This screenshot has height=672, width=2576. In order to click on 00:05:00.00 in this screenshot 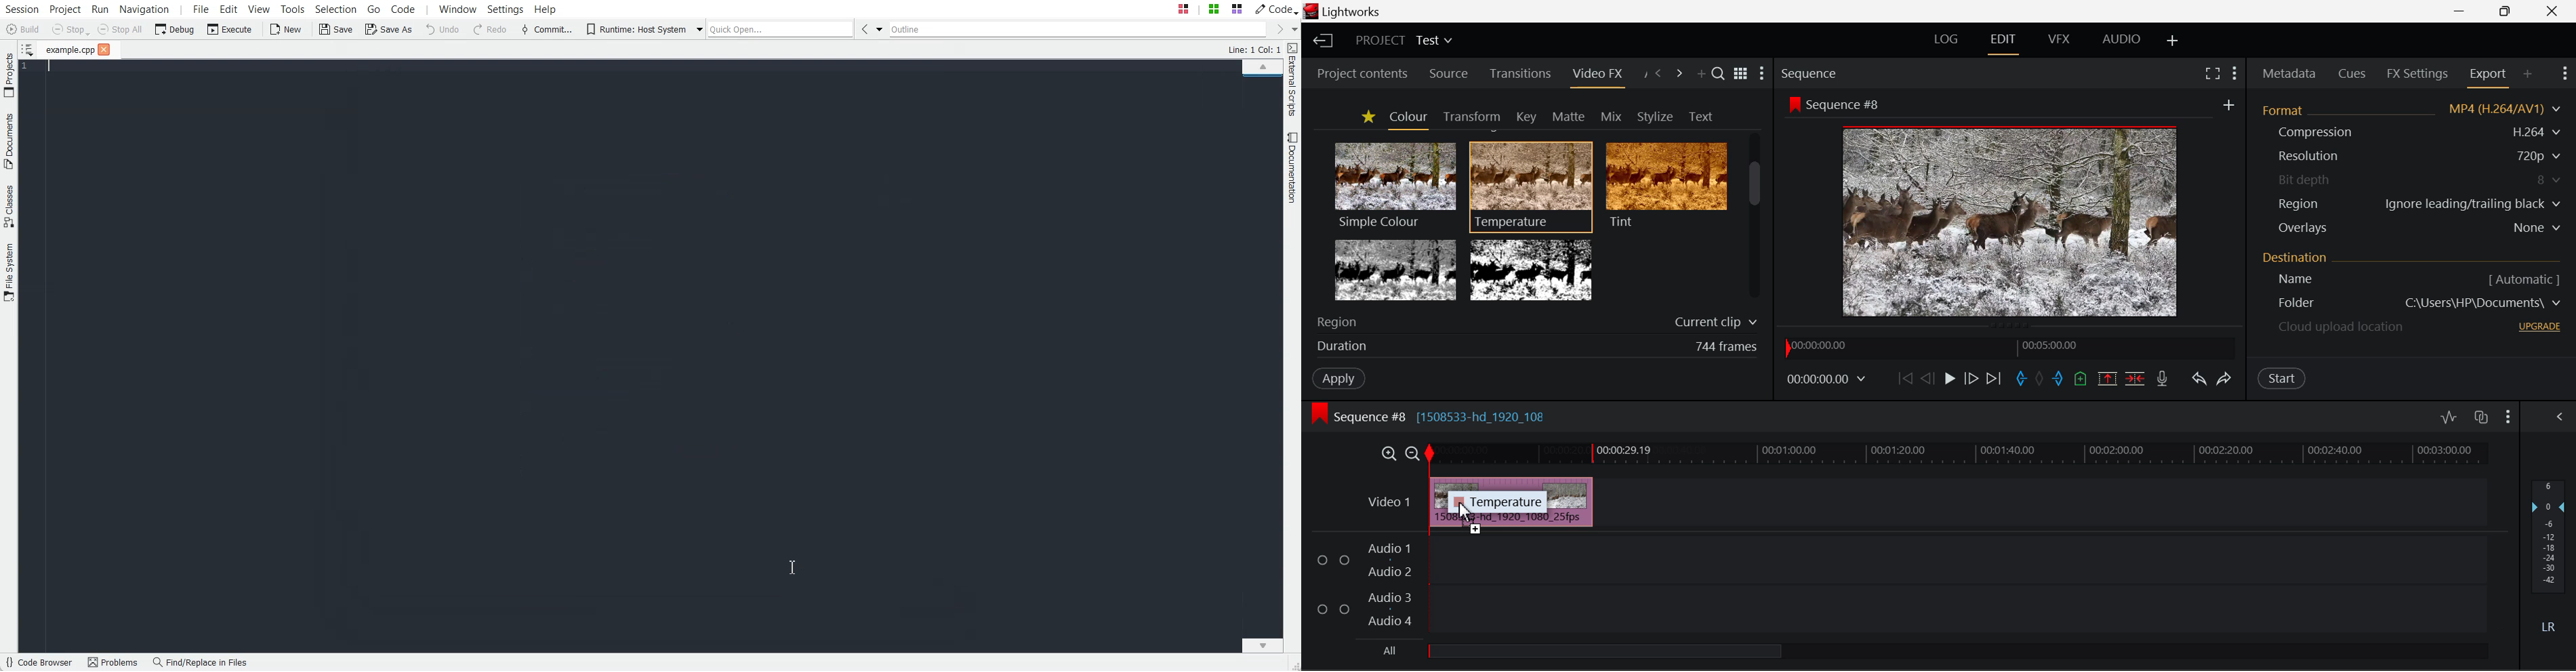, I will do `click(2053, 345)`.